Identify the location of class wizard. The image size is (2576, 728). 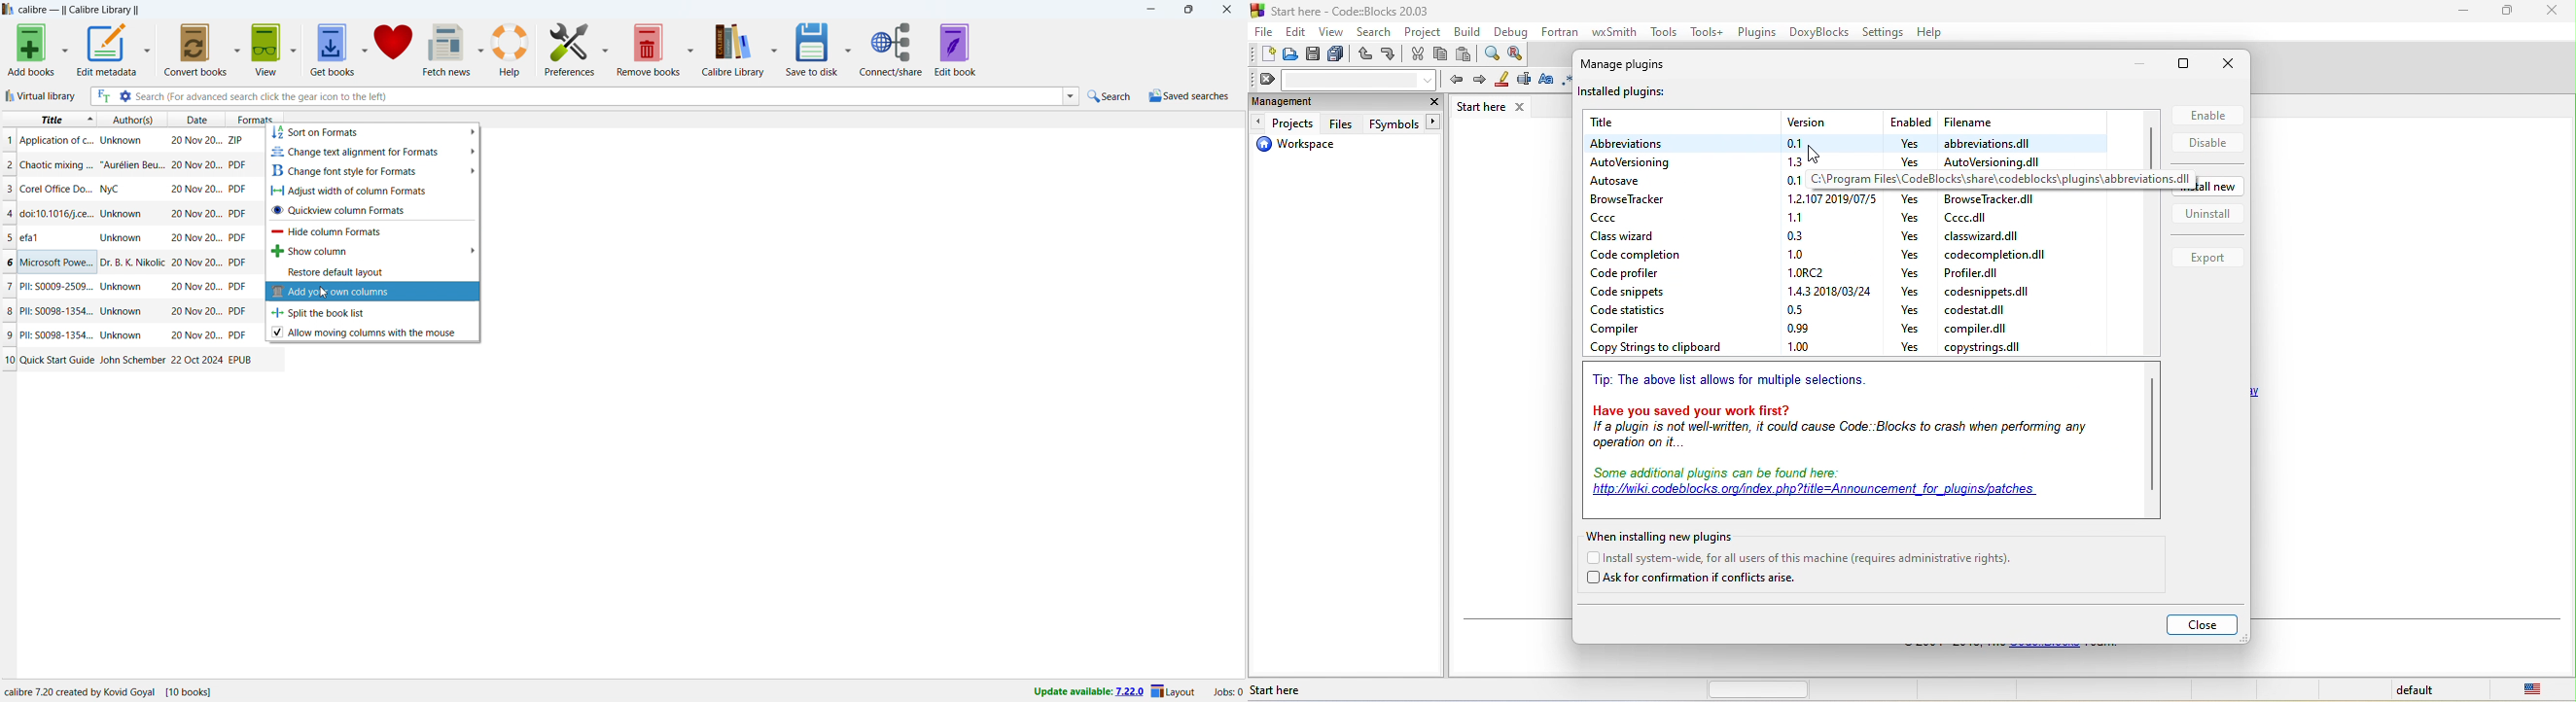
(1632, 237).